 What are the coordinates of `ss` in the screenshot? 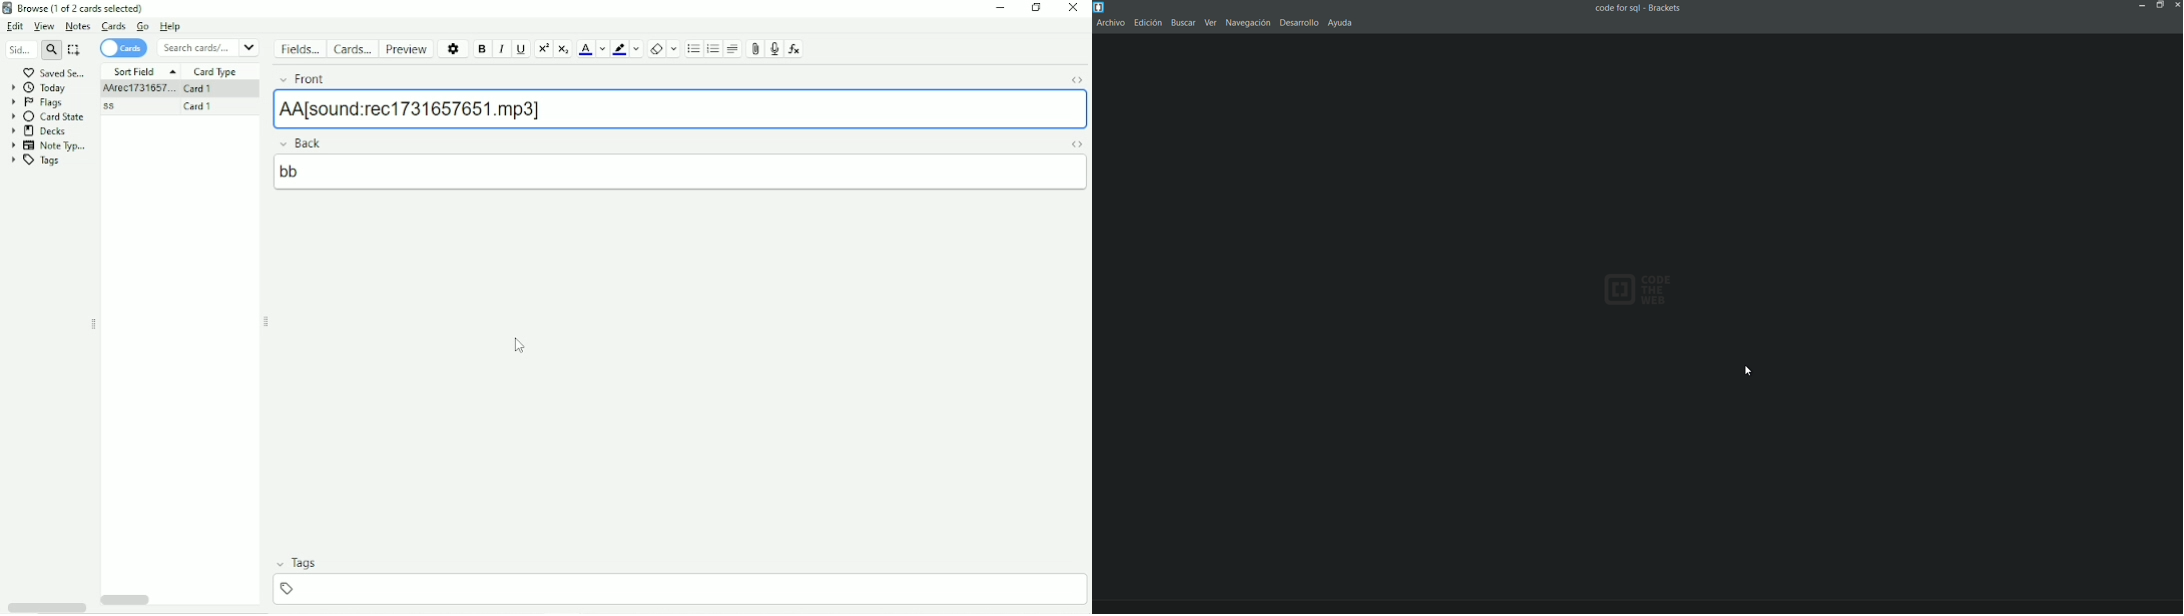 It's located at (108, 107).